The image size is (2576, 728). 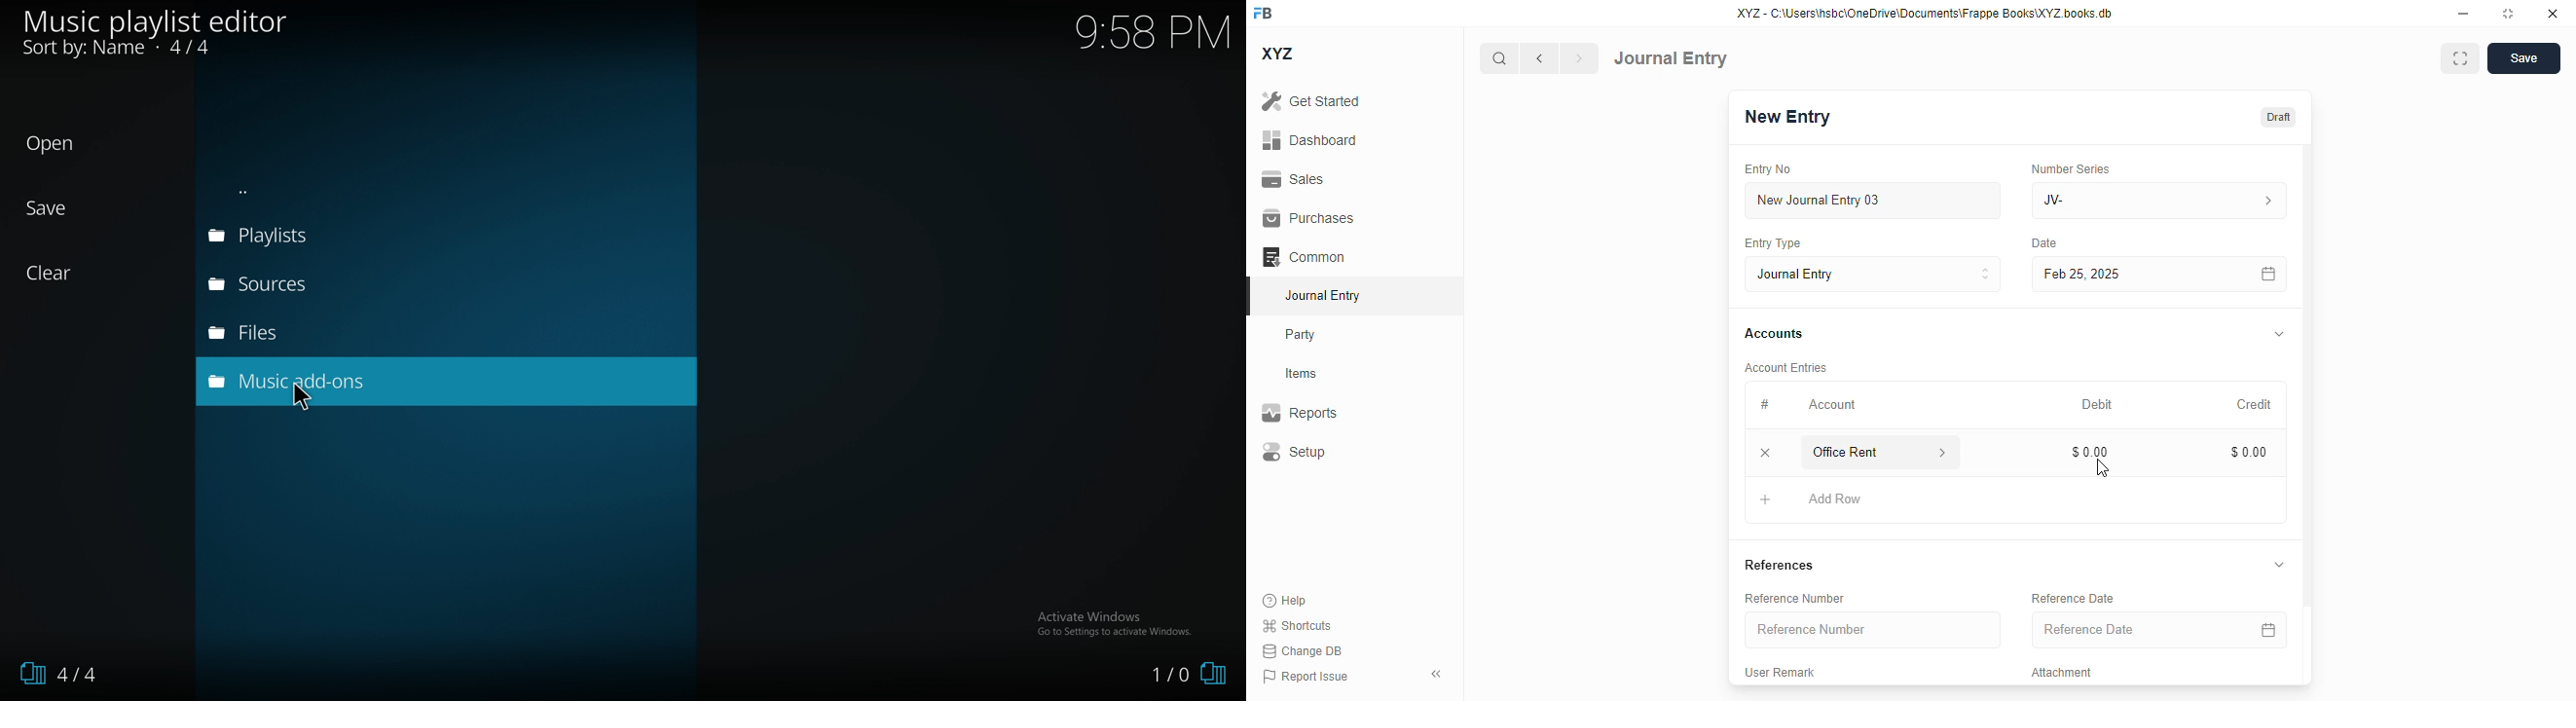 I want to click on reference number, so click(x=1872, y=629).